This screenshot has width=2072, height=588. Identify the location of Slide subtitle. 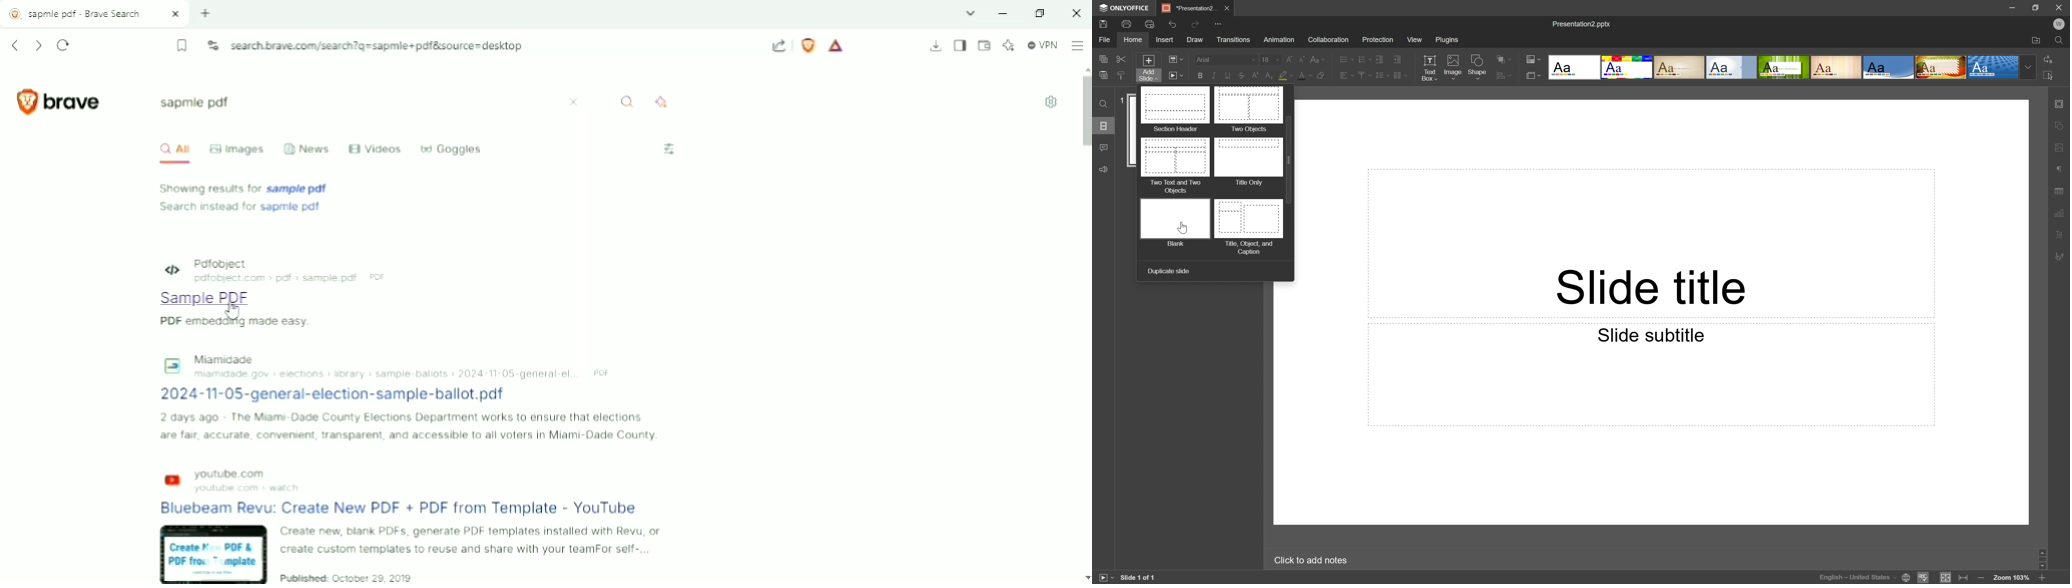
(1652, 335).